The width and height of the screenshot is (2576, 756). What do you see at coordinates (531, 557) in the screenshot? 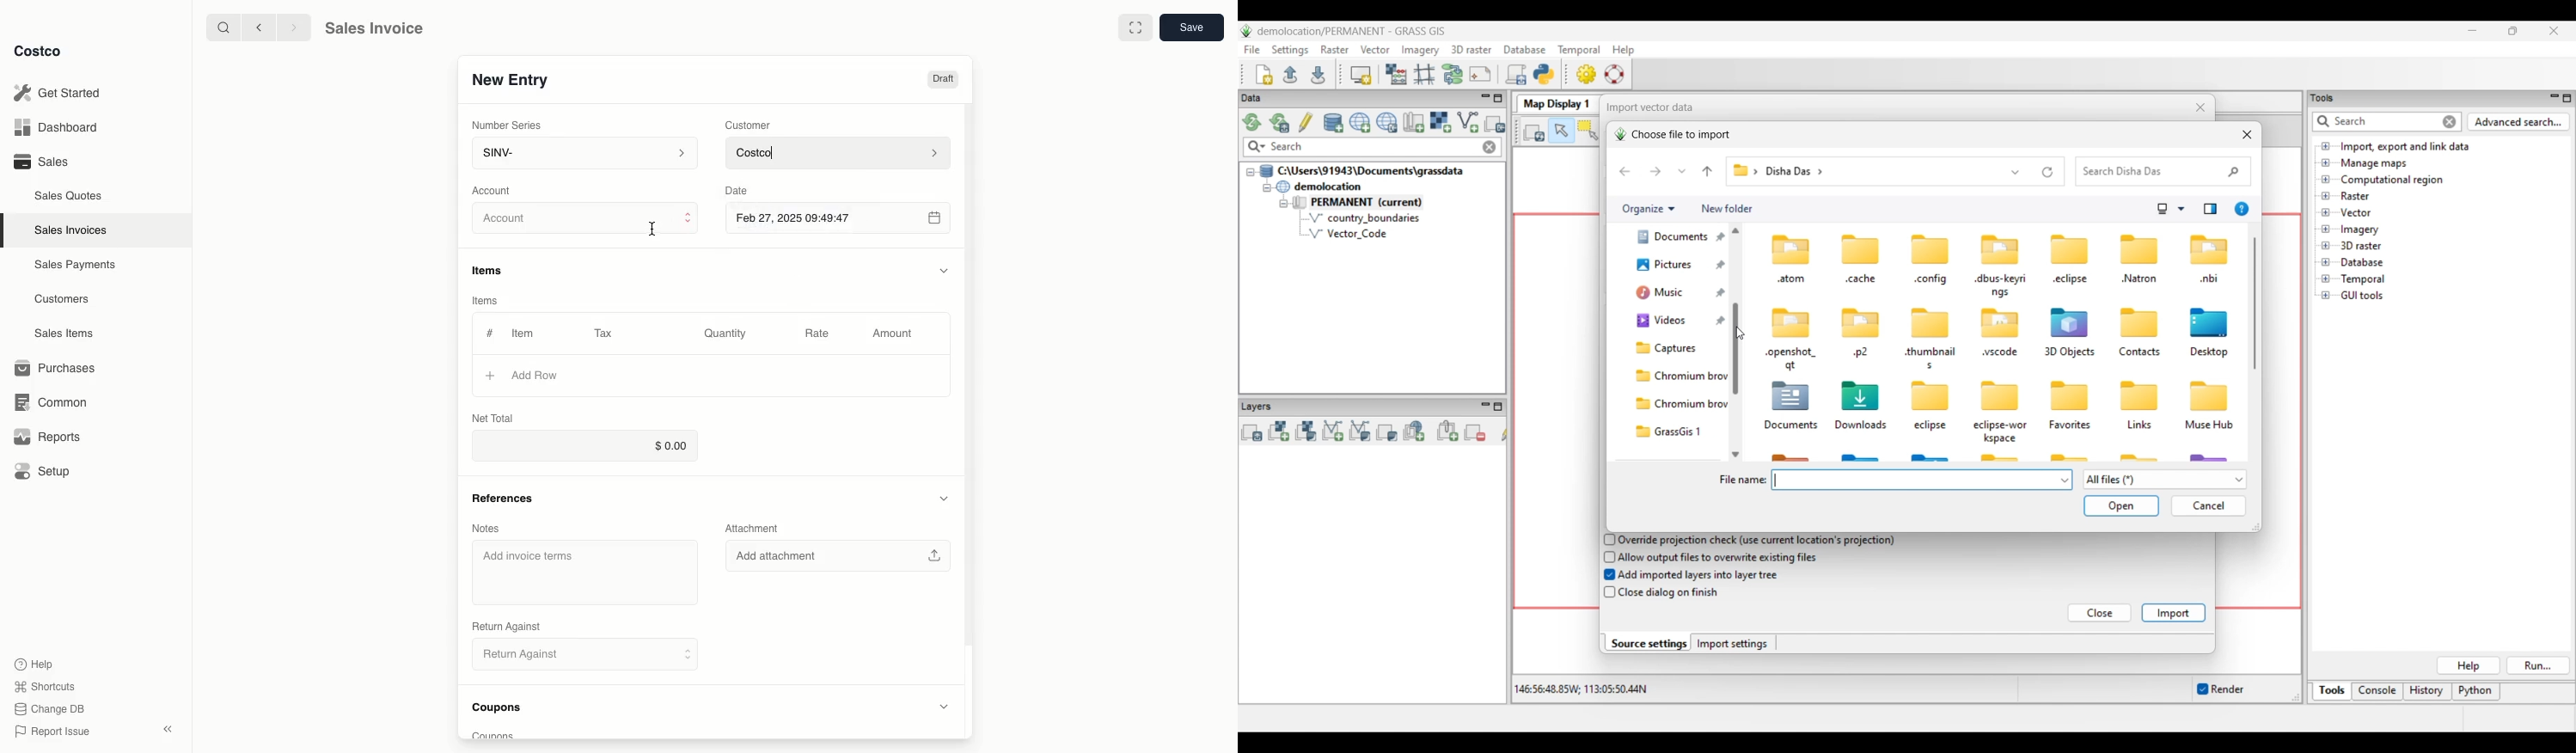
I see `‘Add invoice terms` at bounding box center [531, 557].